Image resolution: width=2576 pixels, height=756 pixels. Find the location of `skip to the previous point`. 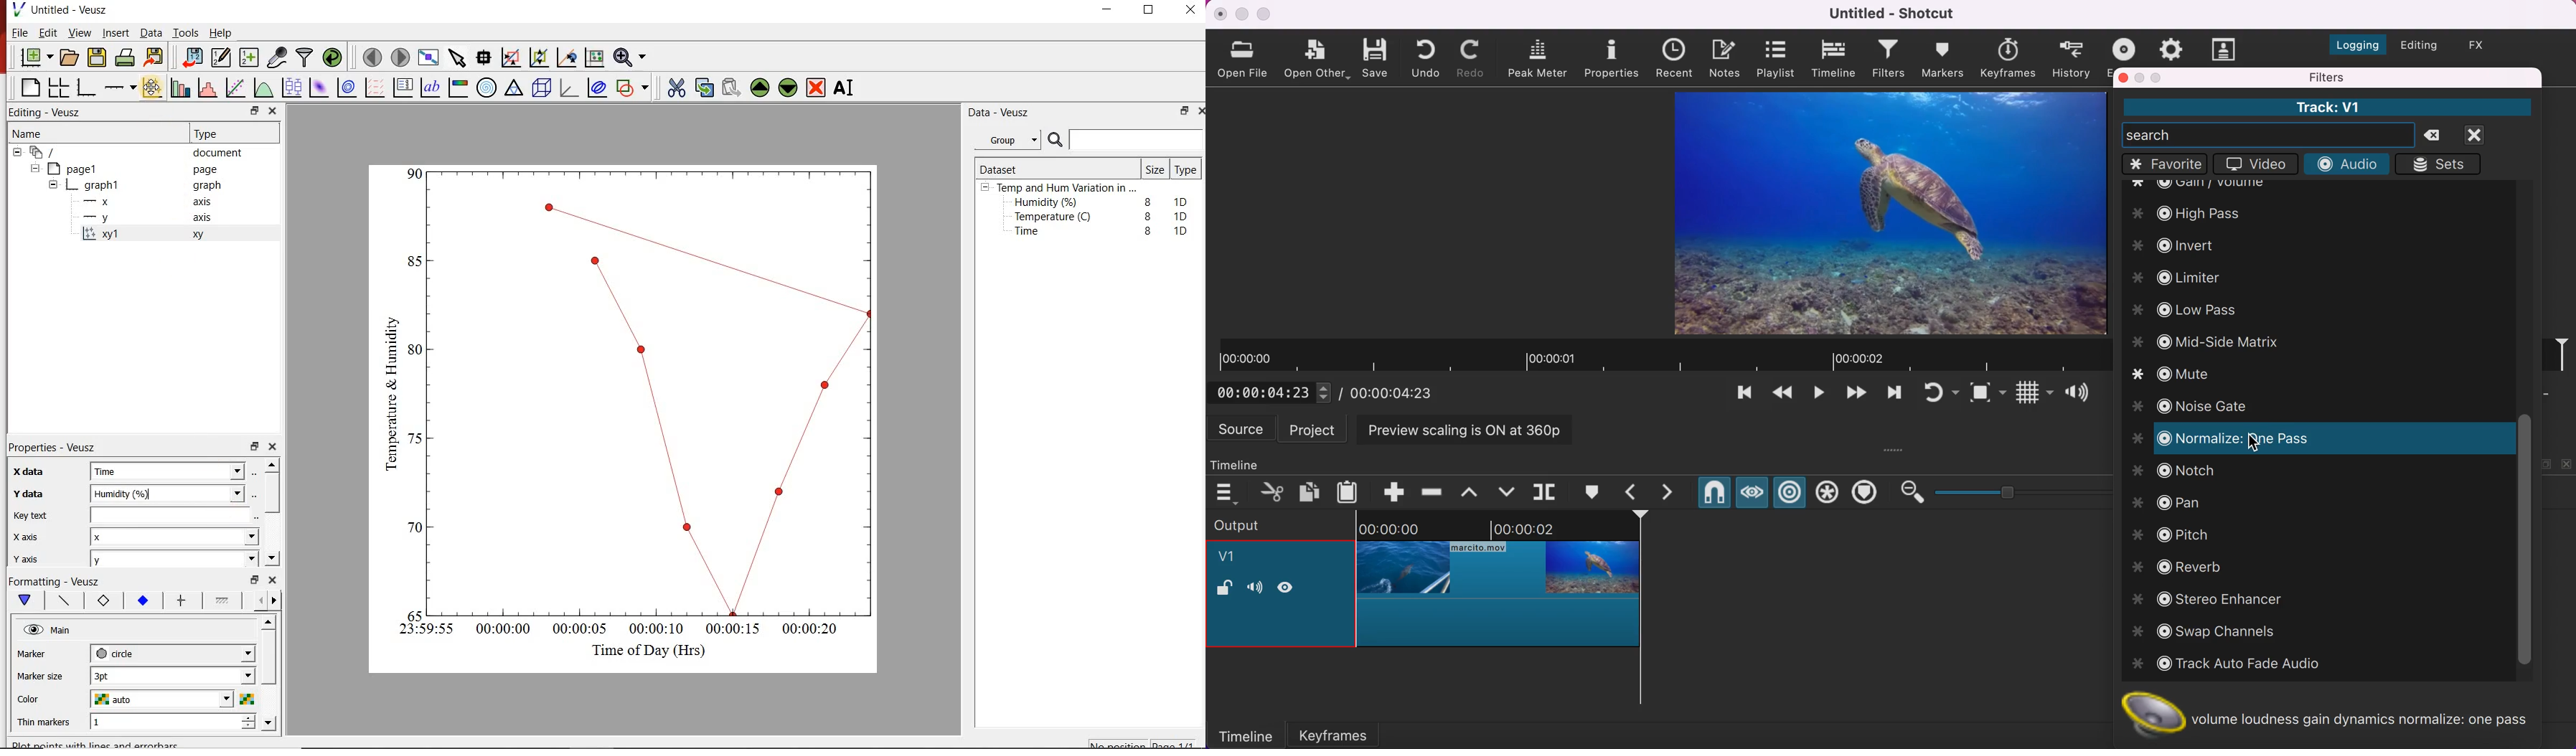

skip to the previous point is located at coordinates (1740, 395).